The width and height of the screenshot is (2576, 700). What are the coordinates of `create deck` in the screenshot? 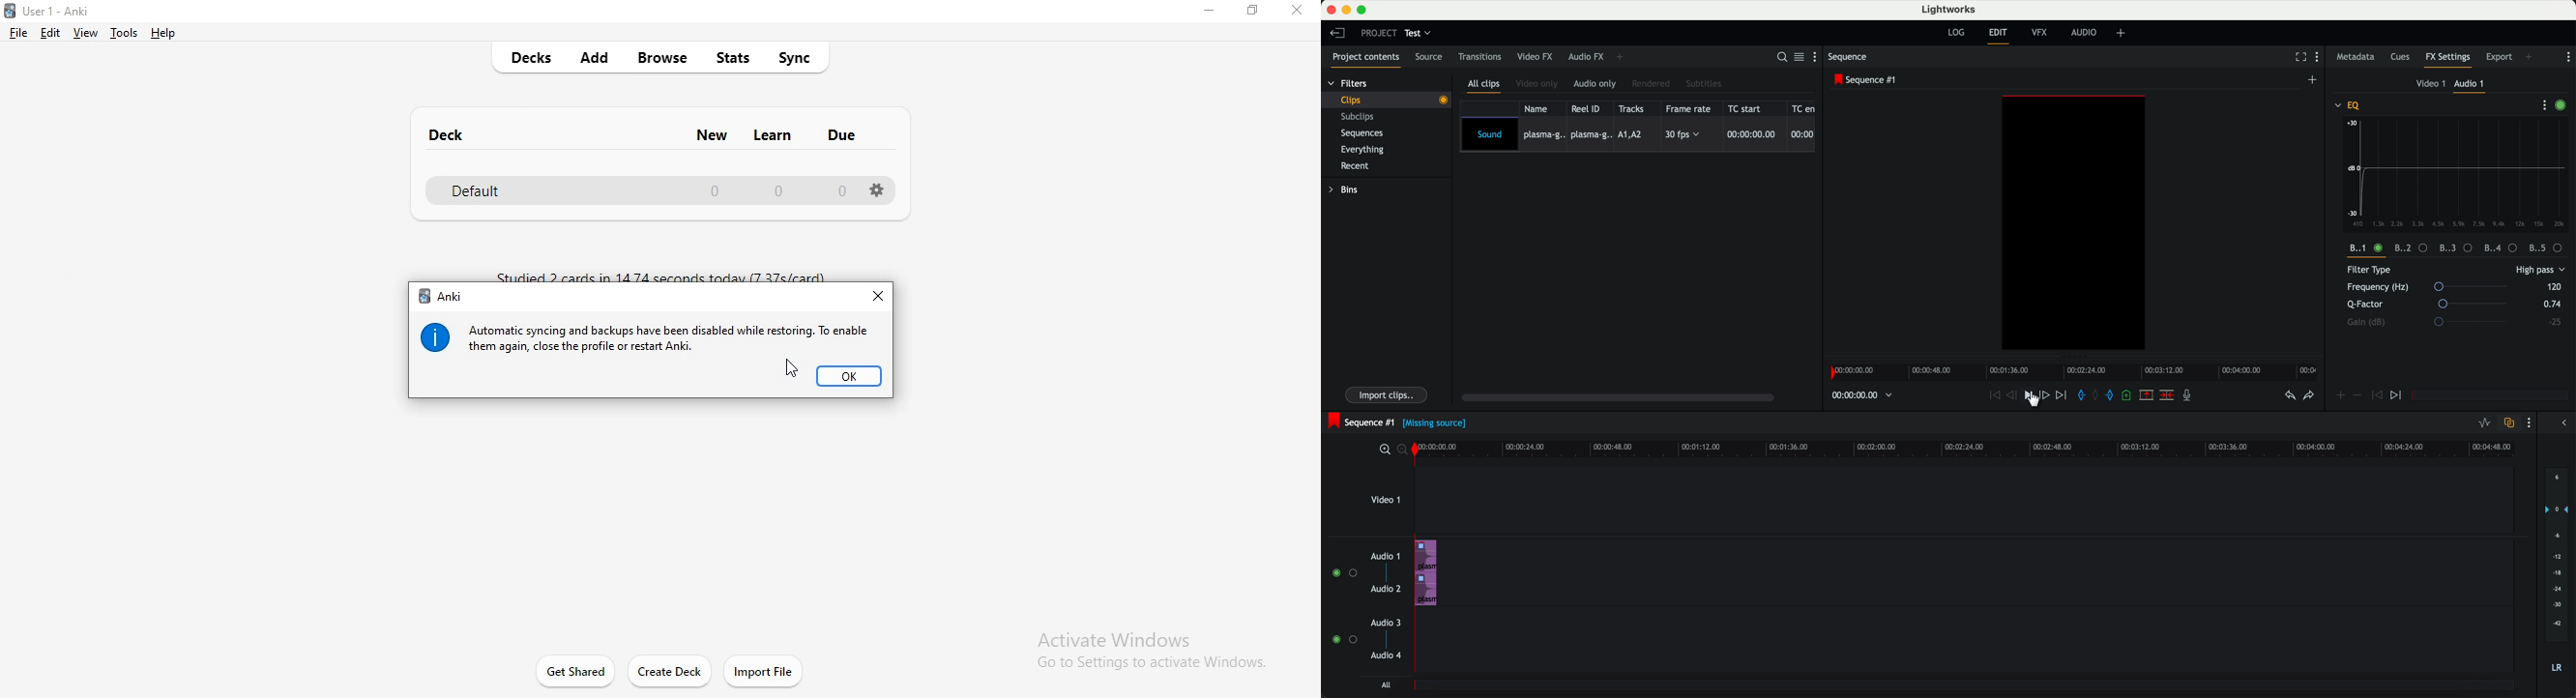 It's located at (671, 671).